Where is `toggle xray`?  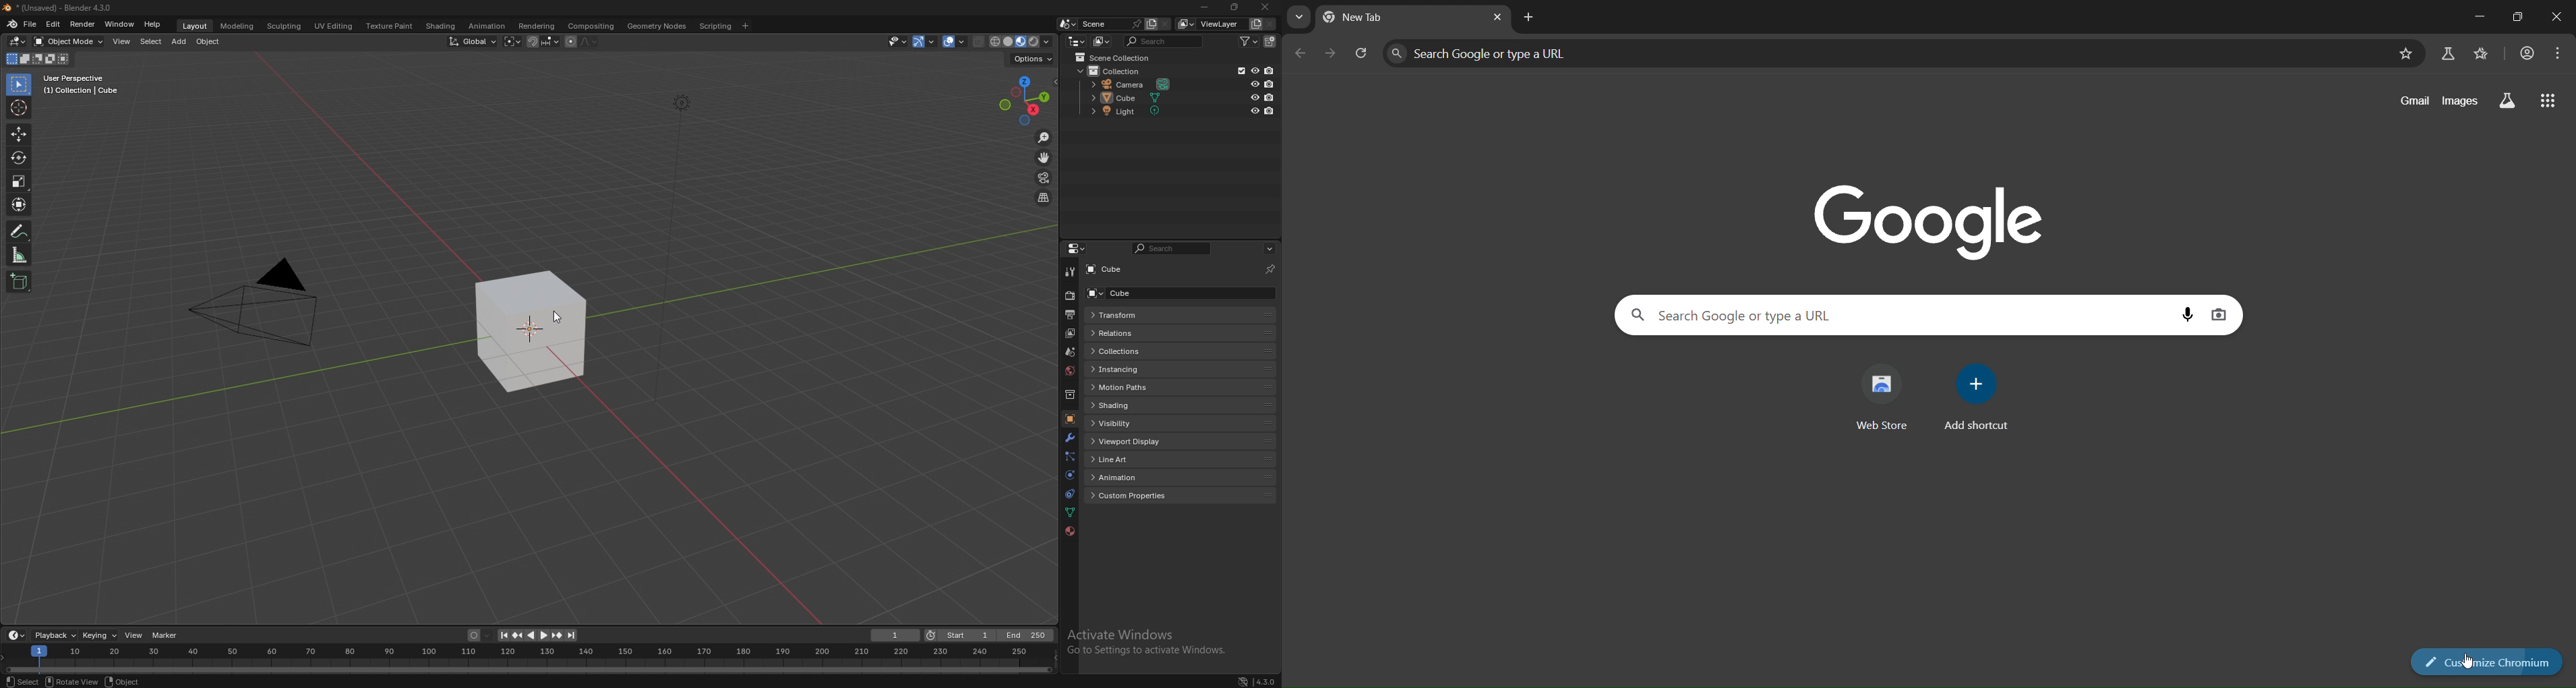
toggle xray is located at coordinates (980, 41).